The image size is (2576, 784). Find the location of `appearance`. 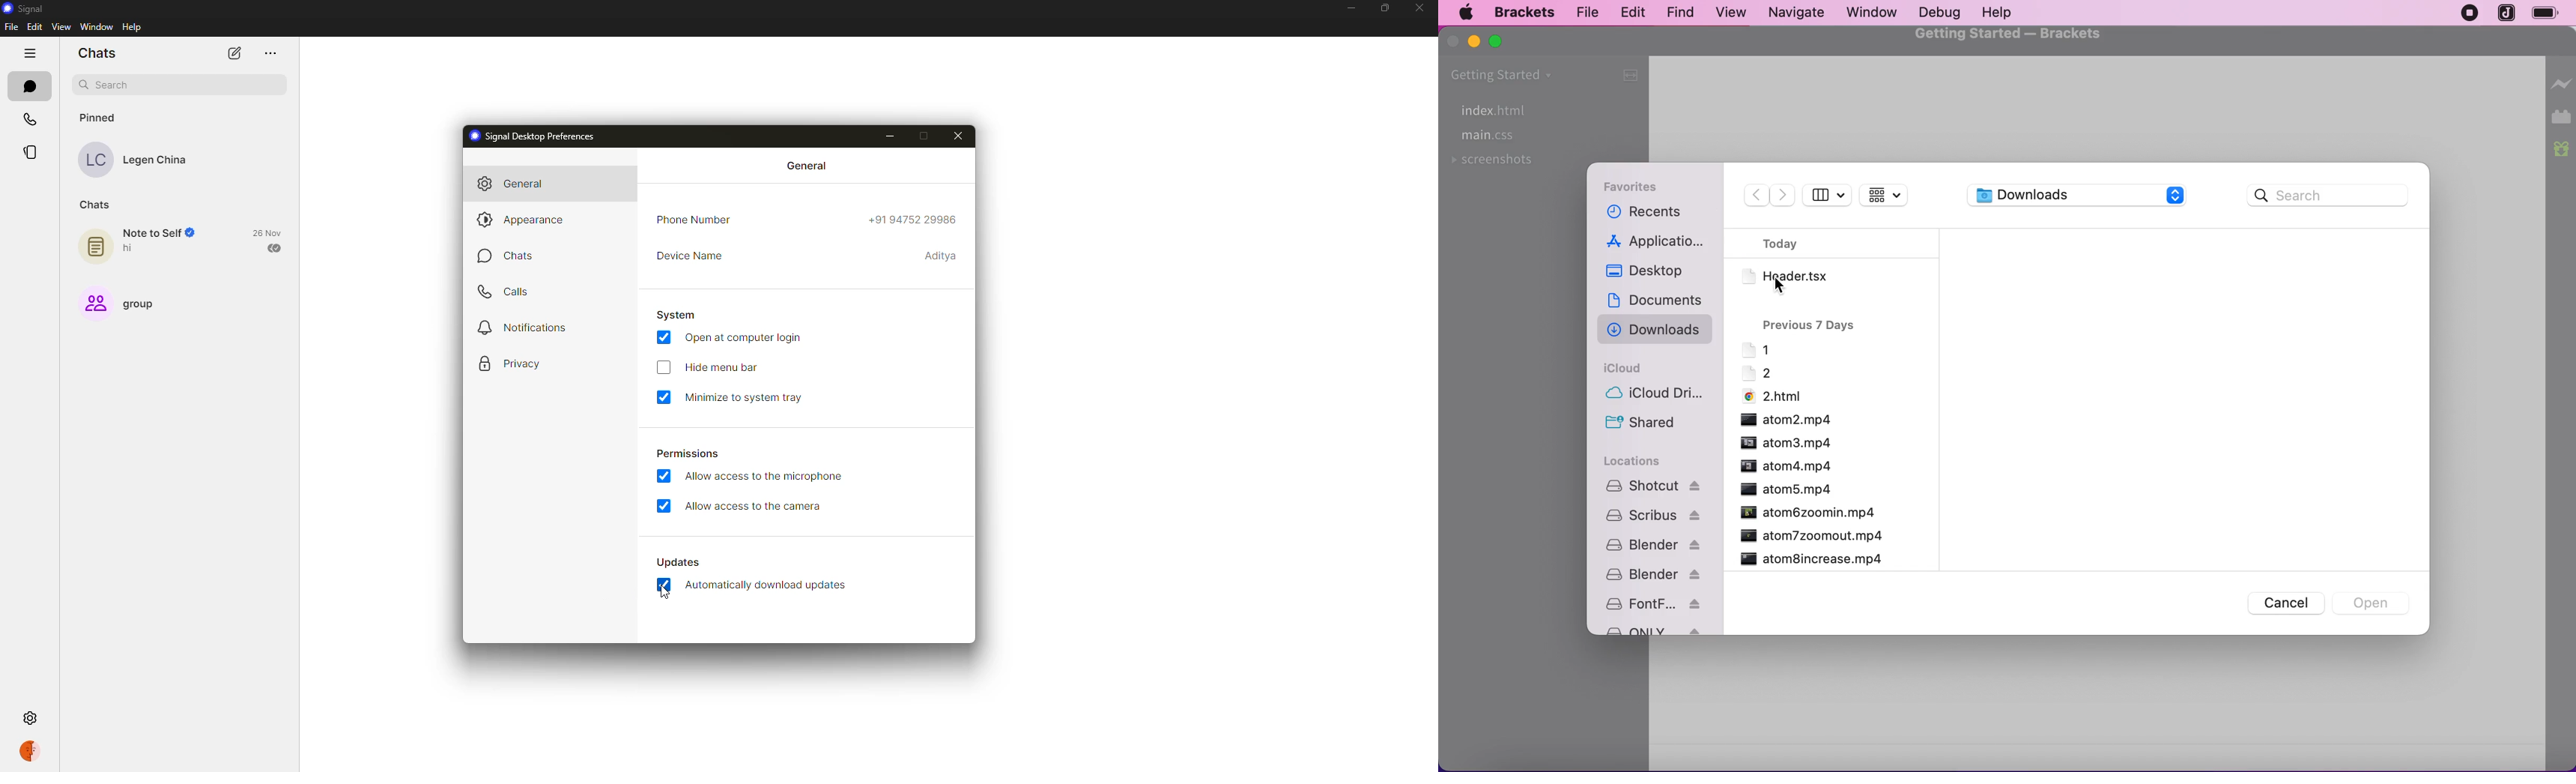

appearance is located at coordinates (521, 220).